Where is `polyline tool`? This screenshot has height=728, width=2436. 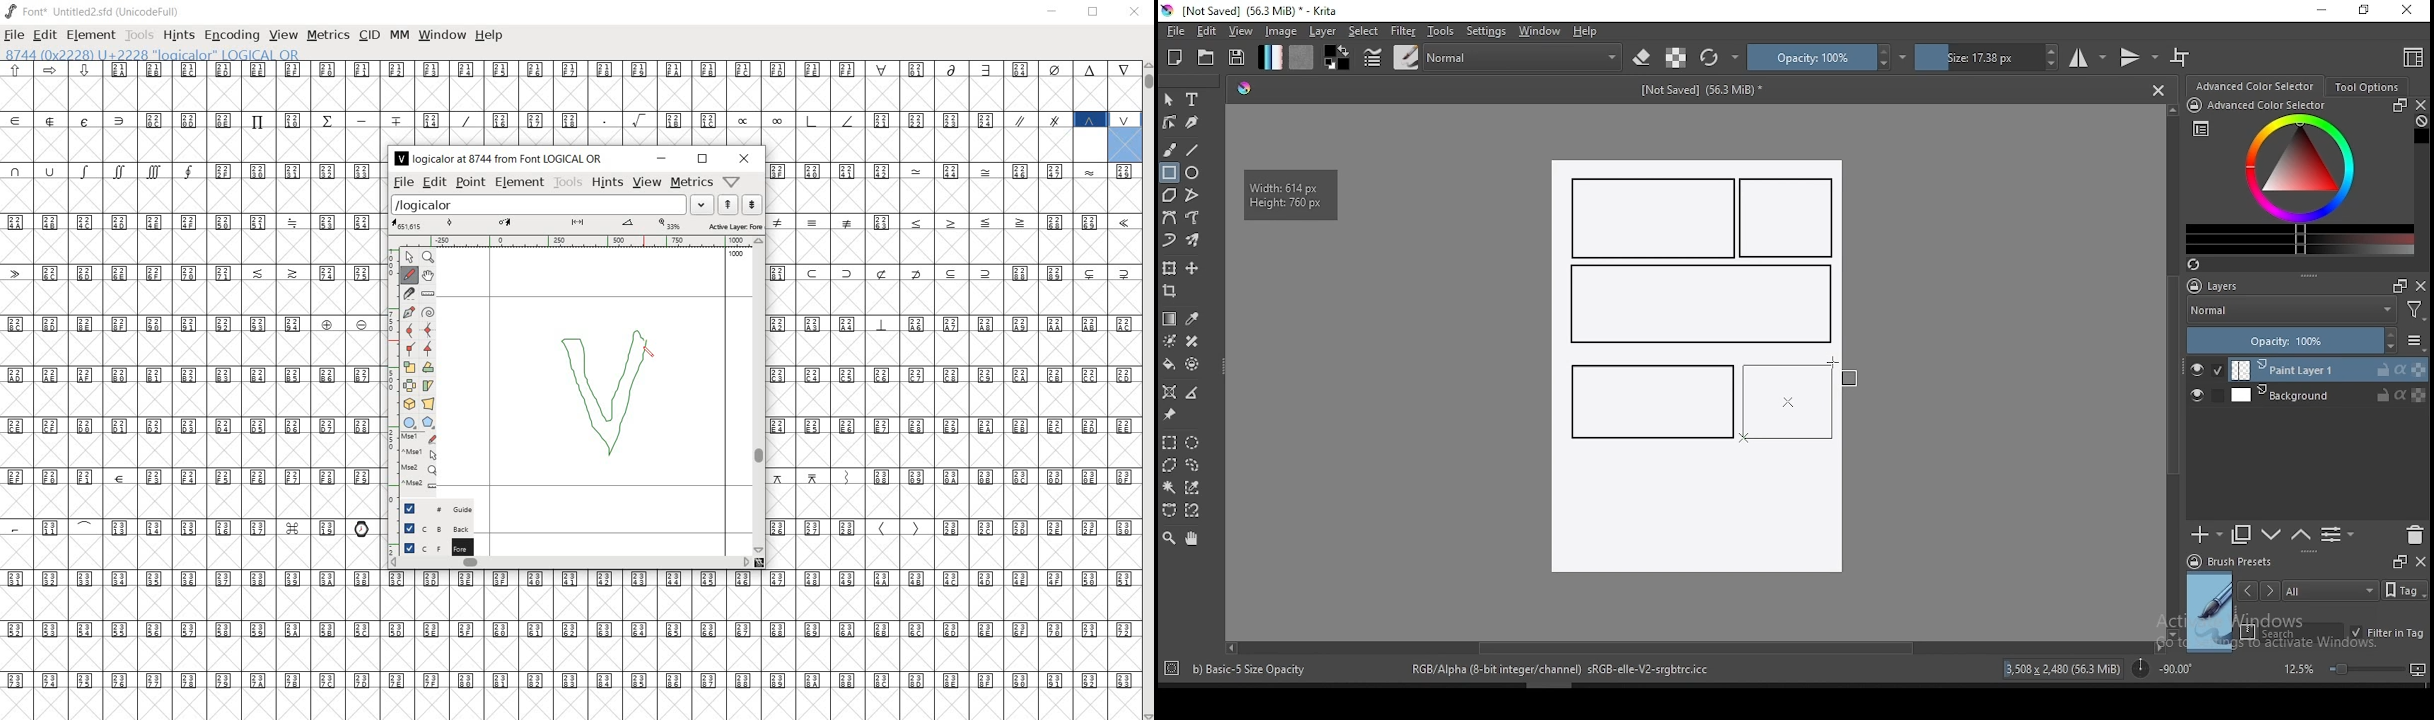 polyline tool is located at coordinates (1192, 193).